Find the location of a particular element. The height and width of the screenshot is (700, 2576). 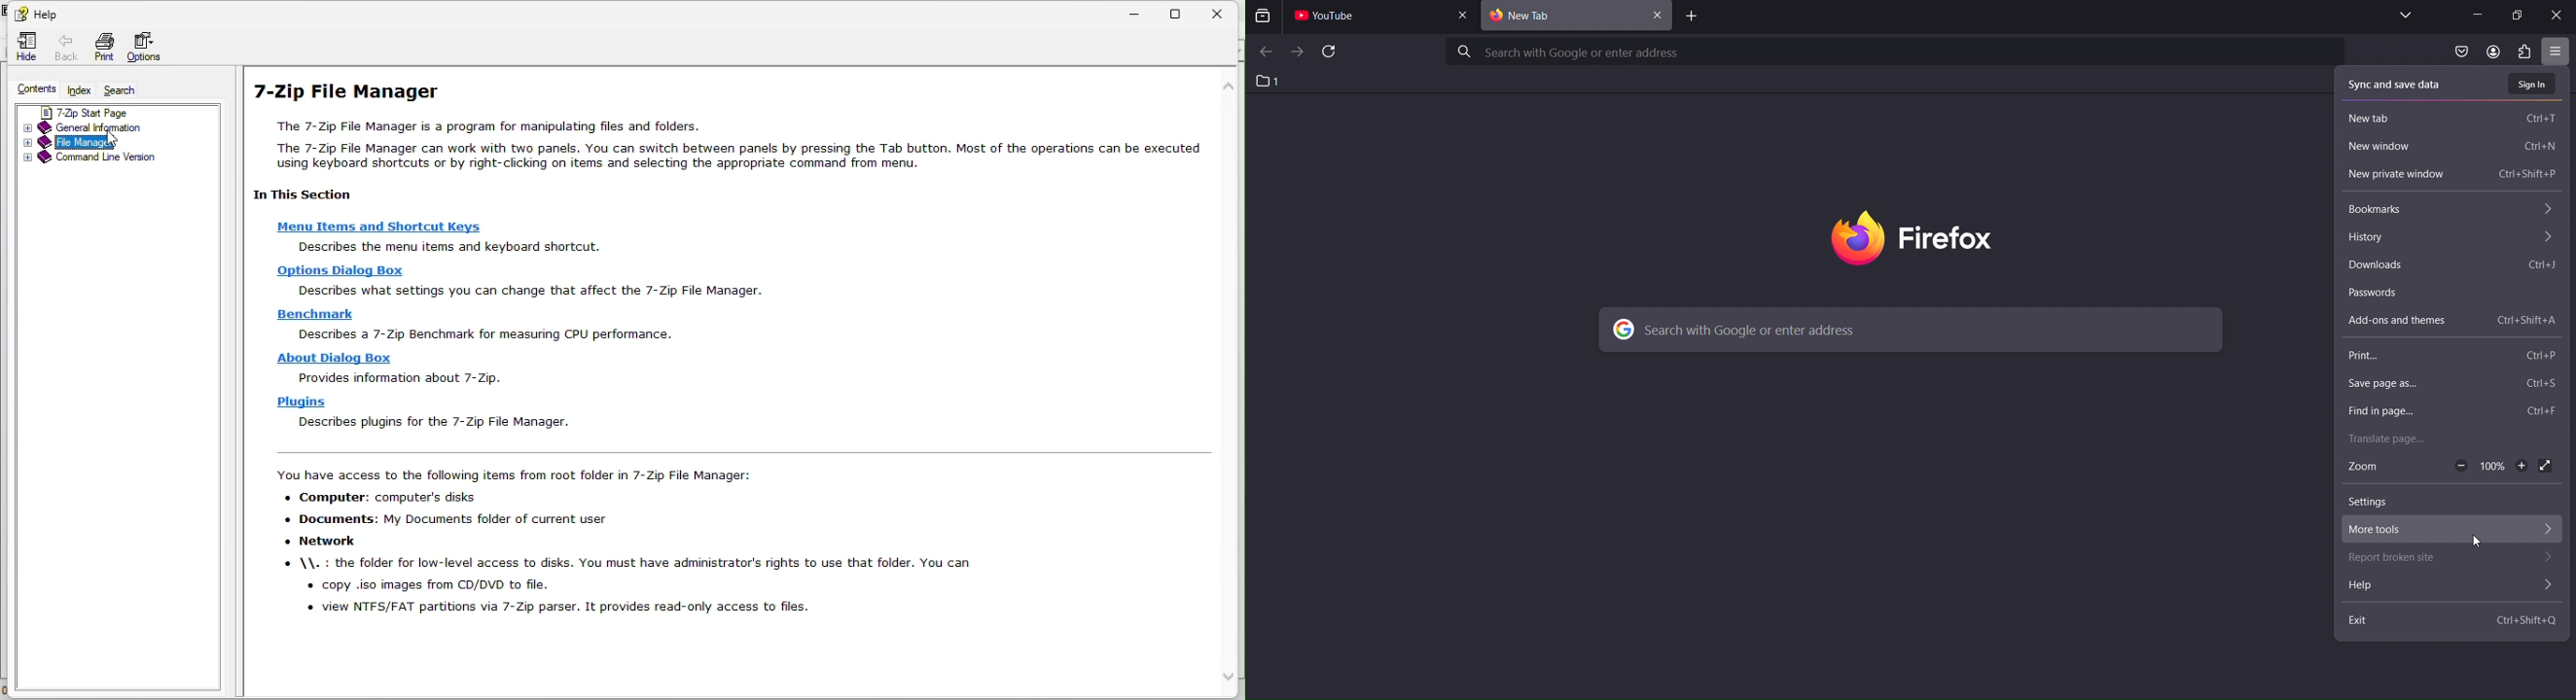

Back is located at coordinates (62, 49).